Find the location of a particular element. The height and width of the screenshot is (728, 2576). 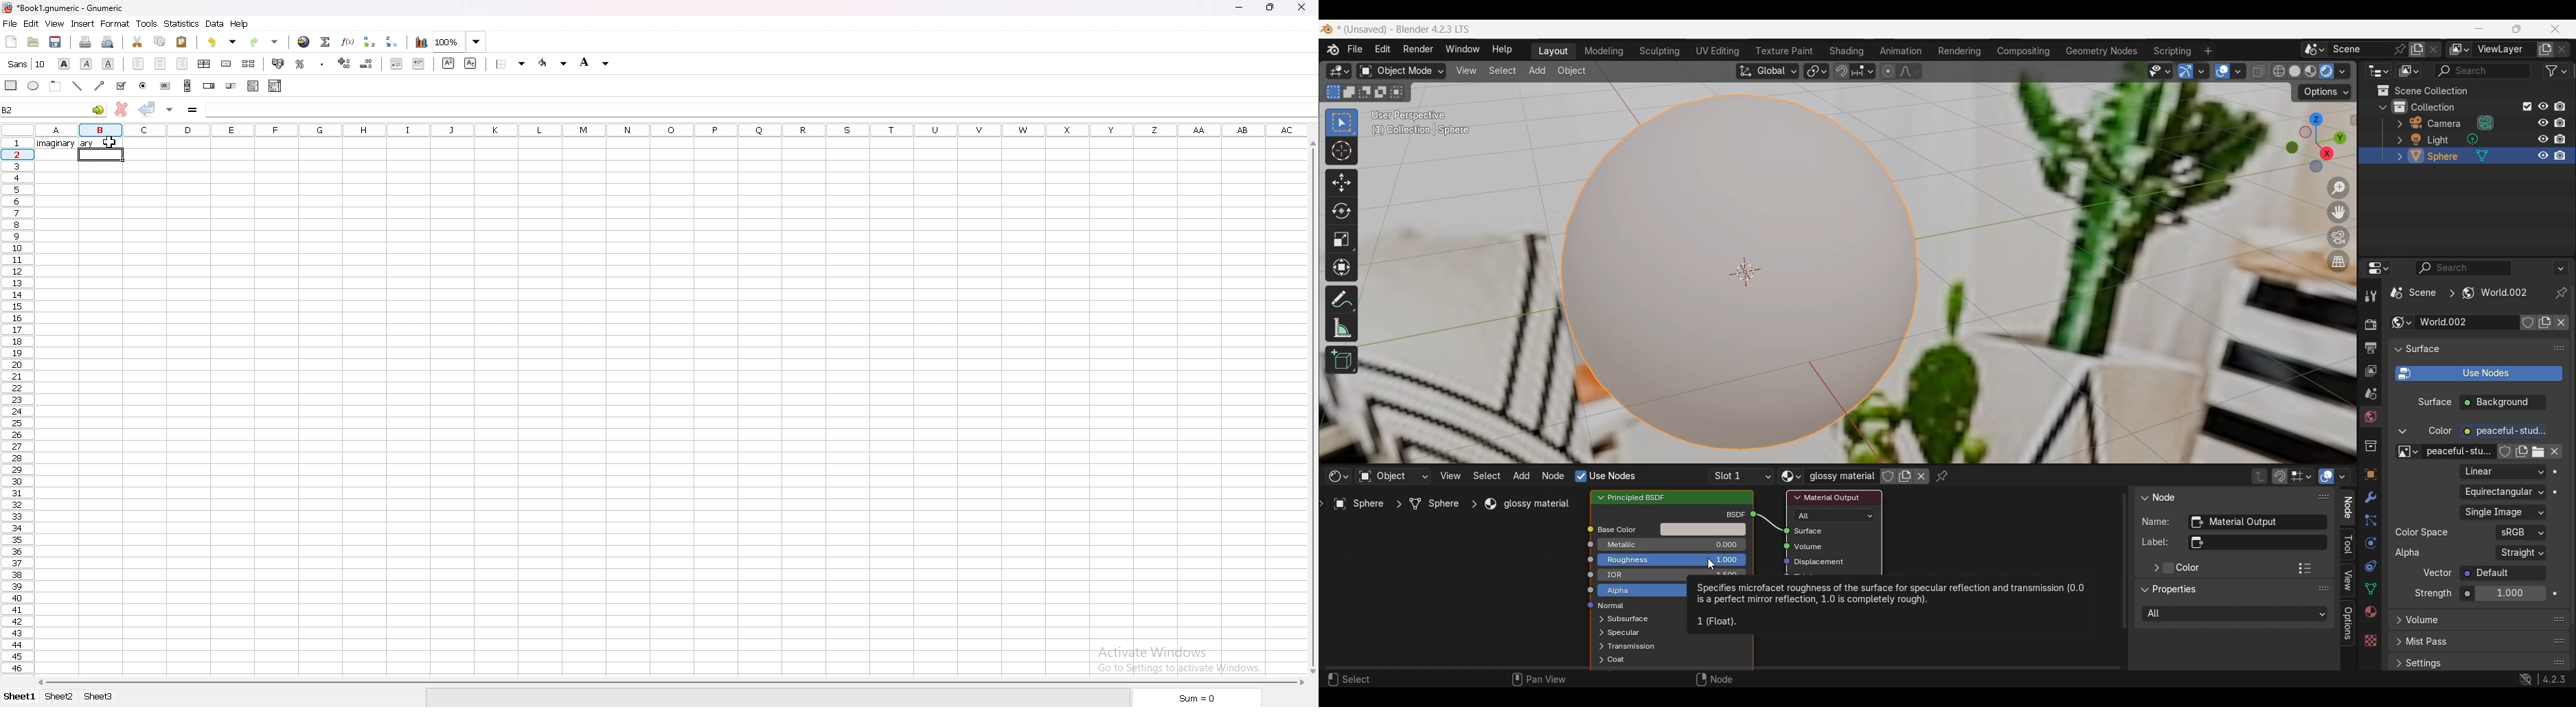

superscript is located at coordinates (448, 63).